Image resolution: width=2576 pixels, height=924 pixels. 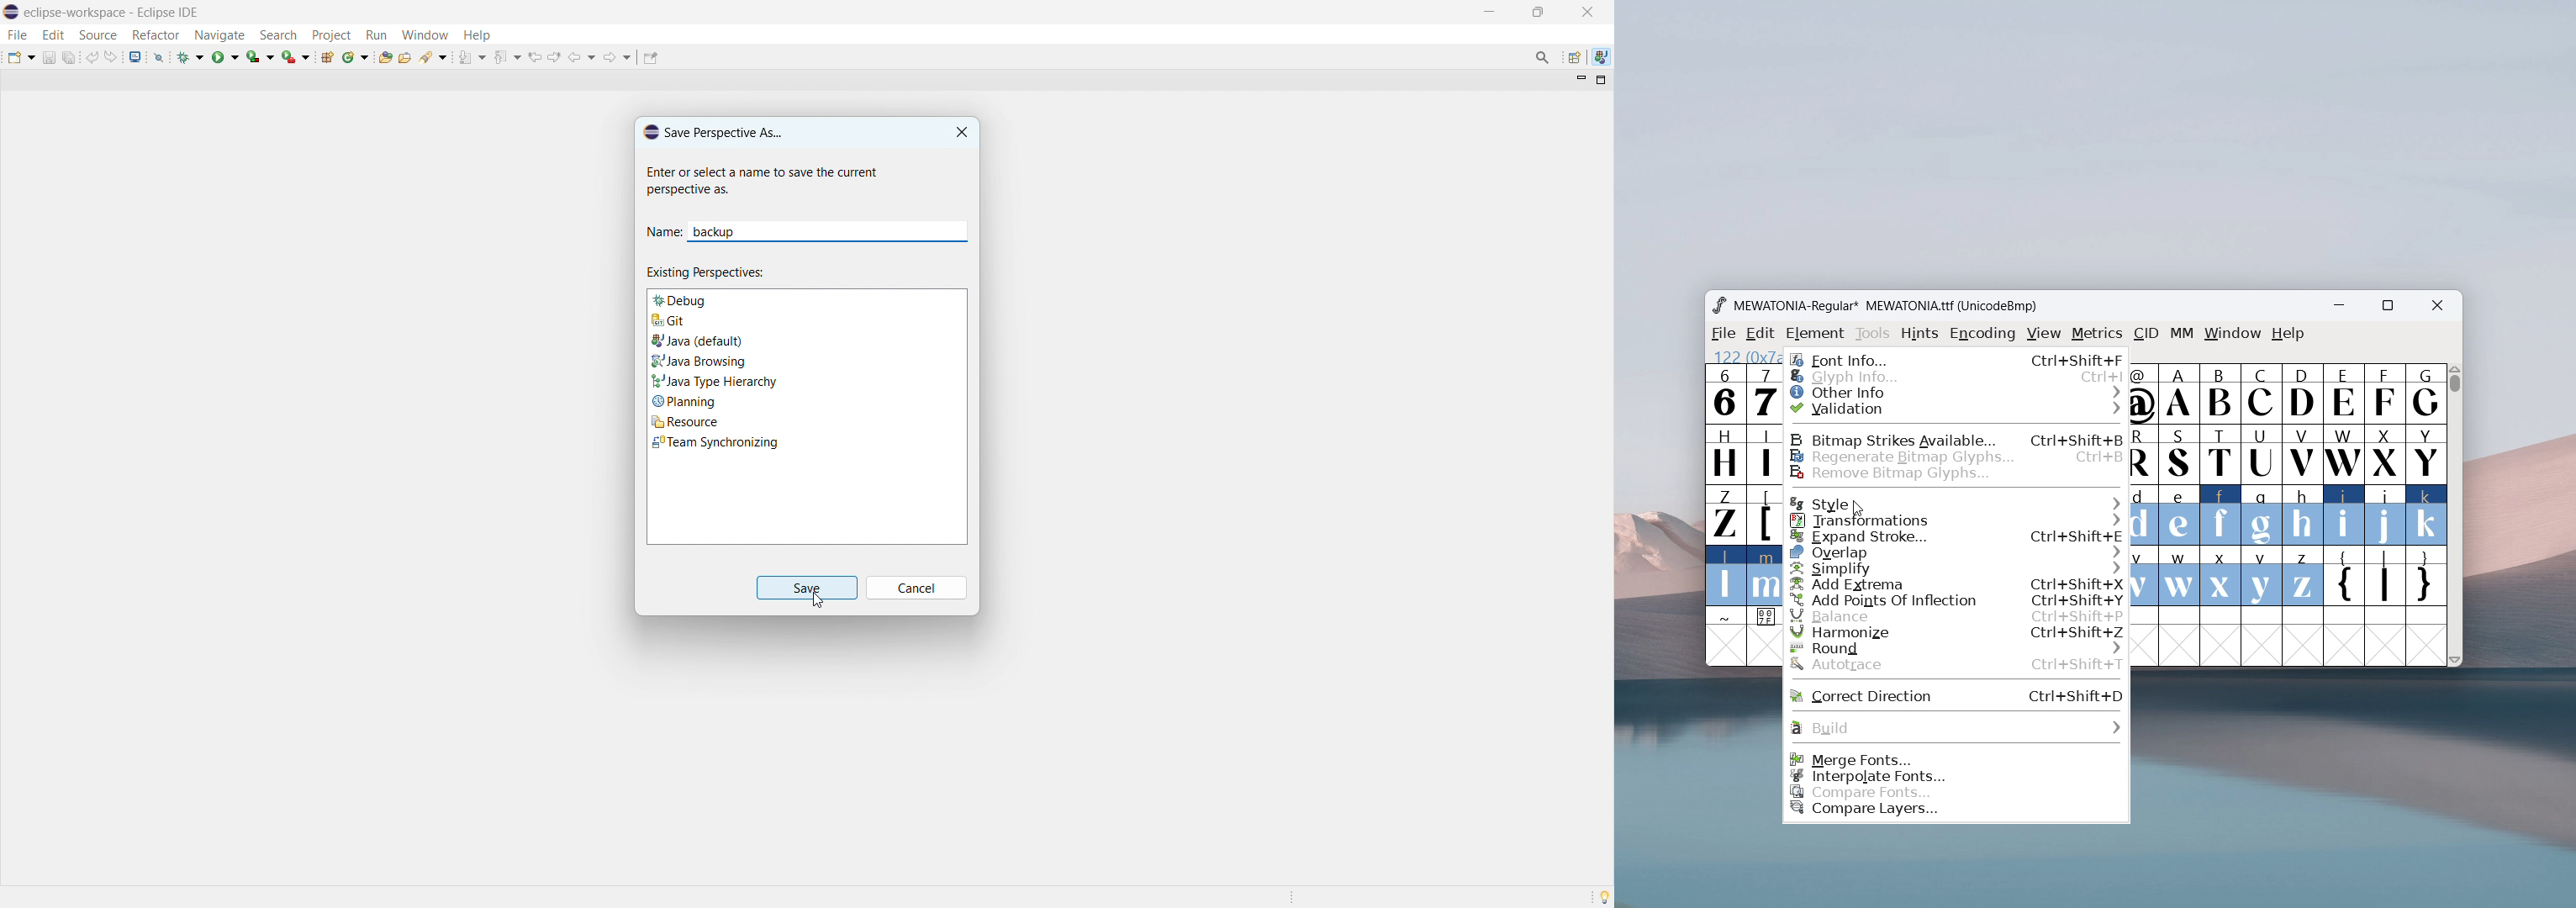 What do you see at coordinates (2179, 576) in the screenshot?
I see `w` at bounding box center [2179, 576].